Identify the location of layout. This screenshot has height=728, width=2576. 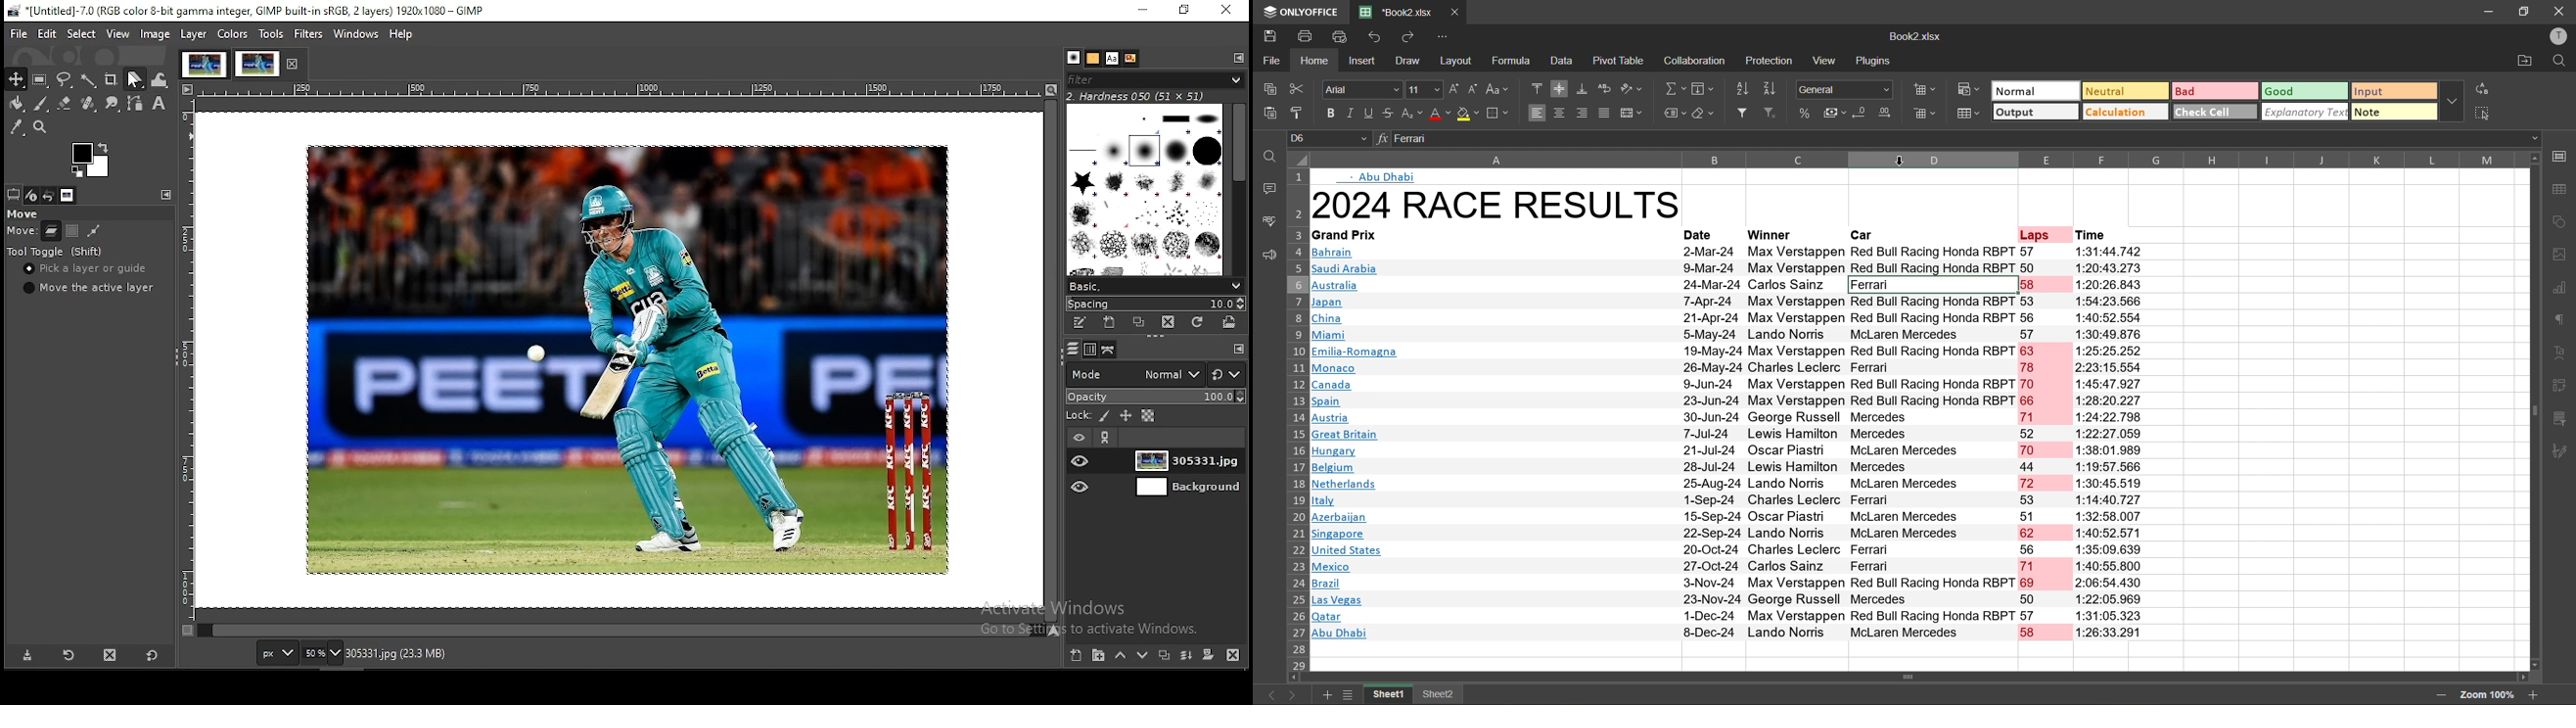
(1458, 61).